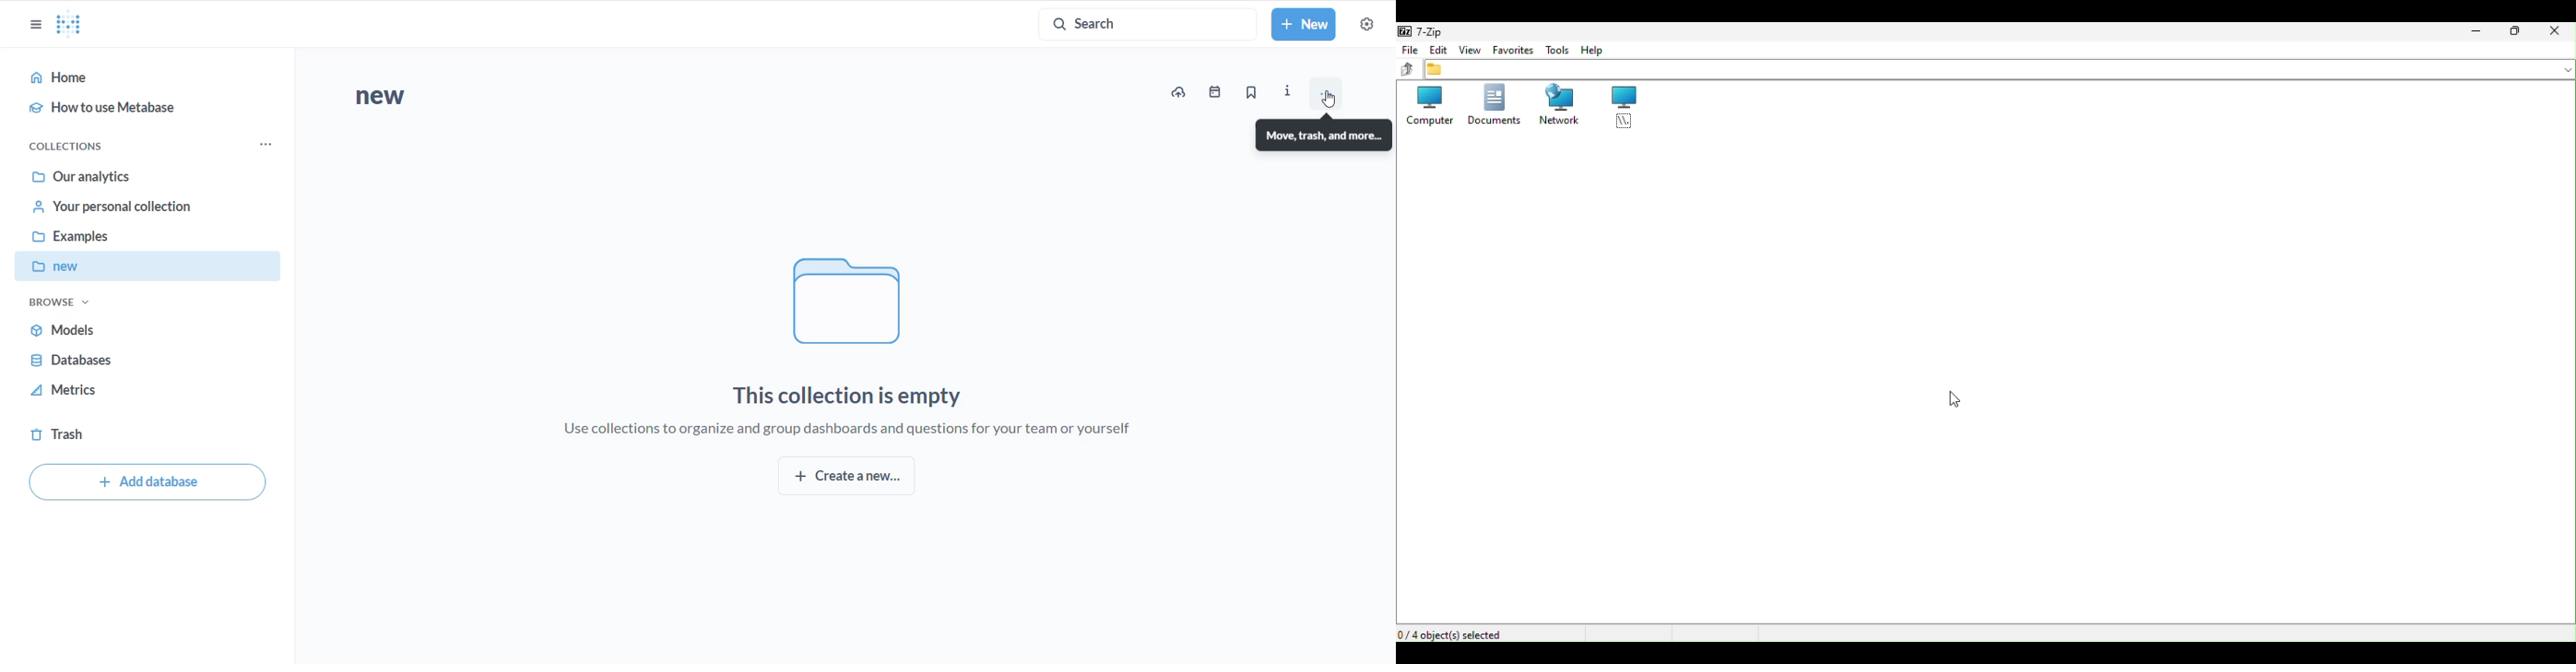 Image resolution: width=2576 pixels, height=672 pixels. What do you see at coordinates (2515, 30) in the screenshot?
I see `Restore` at bounding box center [2515, 30].